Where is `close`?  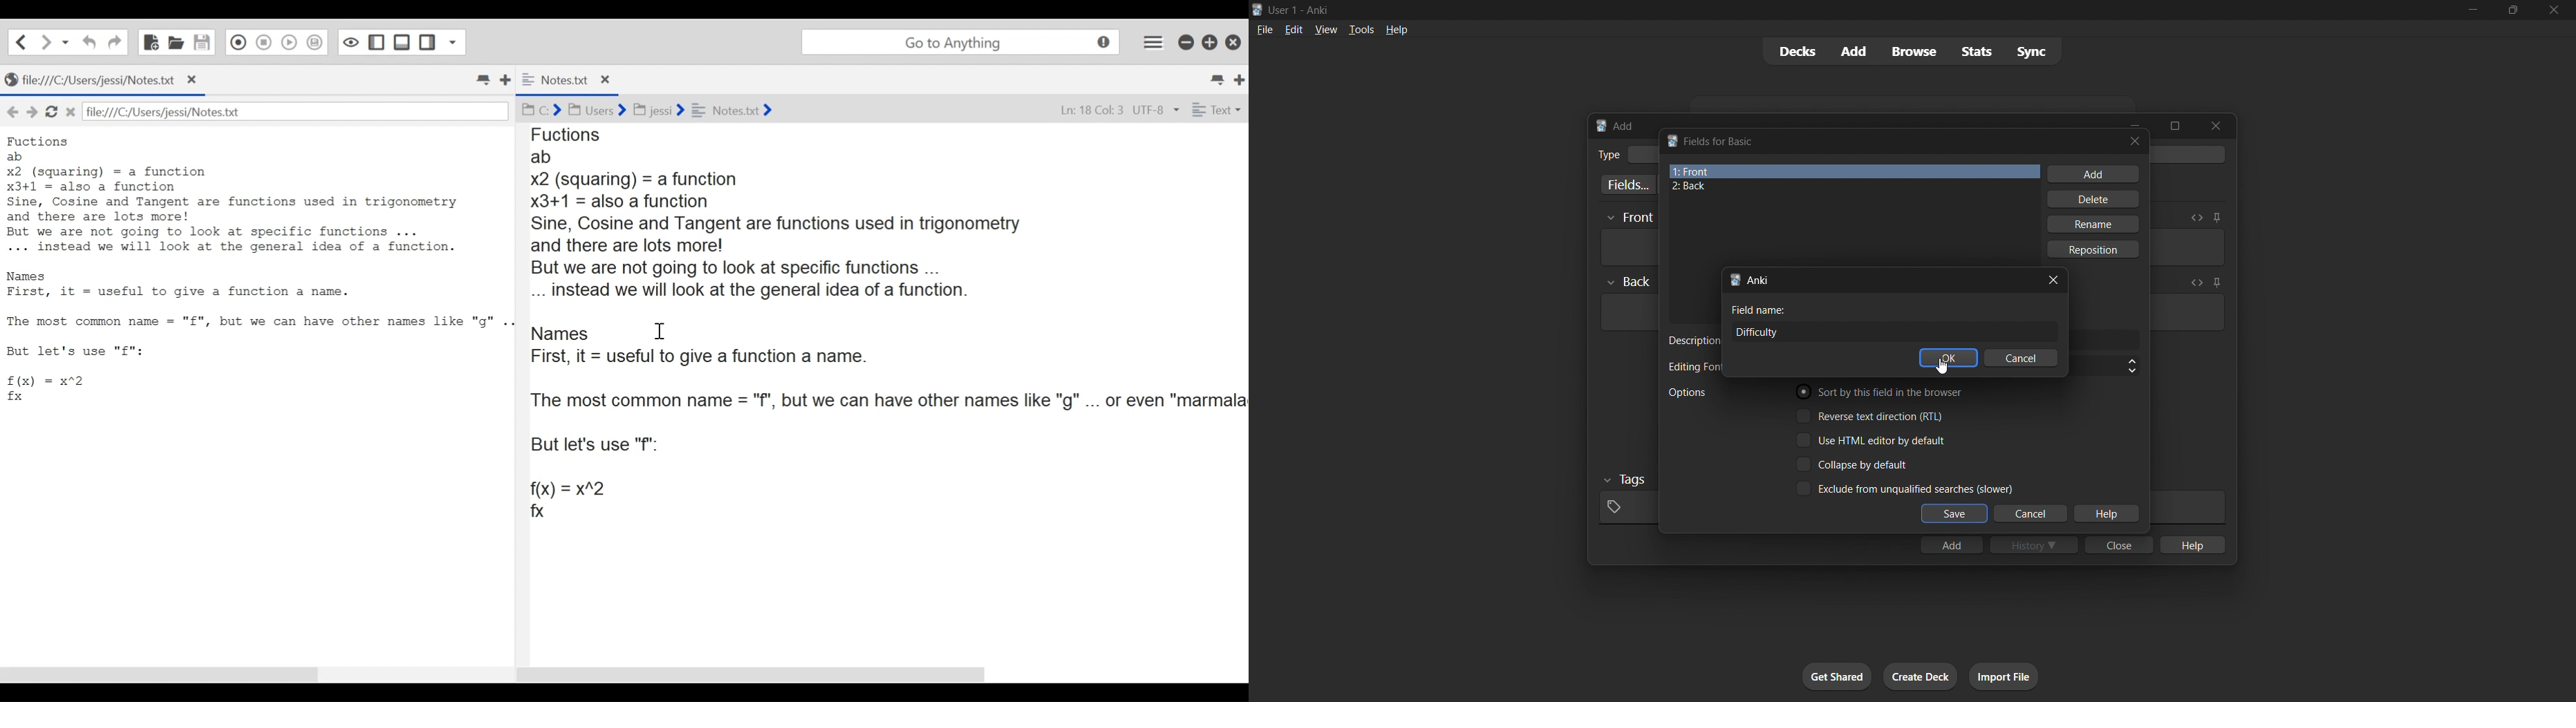 close is located at coordinates (2554, 10).